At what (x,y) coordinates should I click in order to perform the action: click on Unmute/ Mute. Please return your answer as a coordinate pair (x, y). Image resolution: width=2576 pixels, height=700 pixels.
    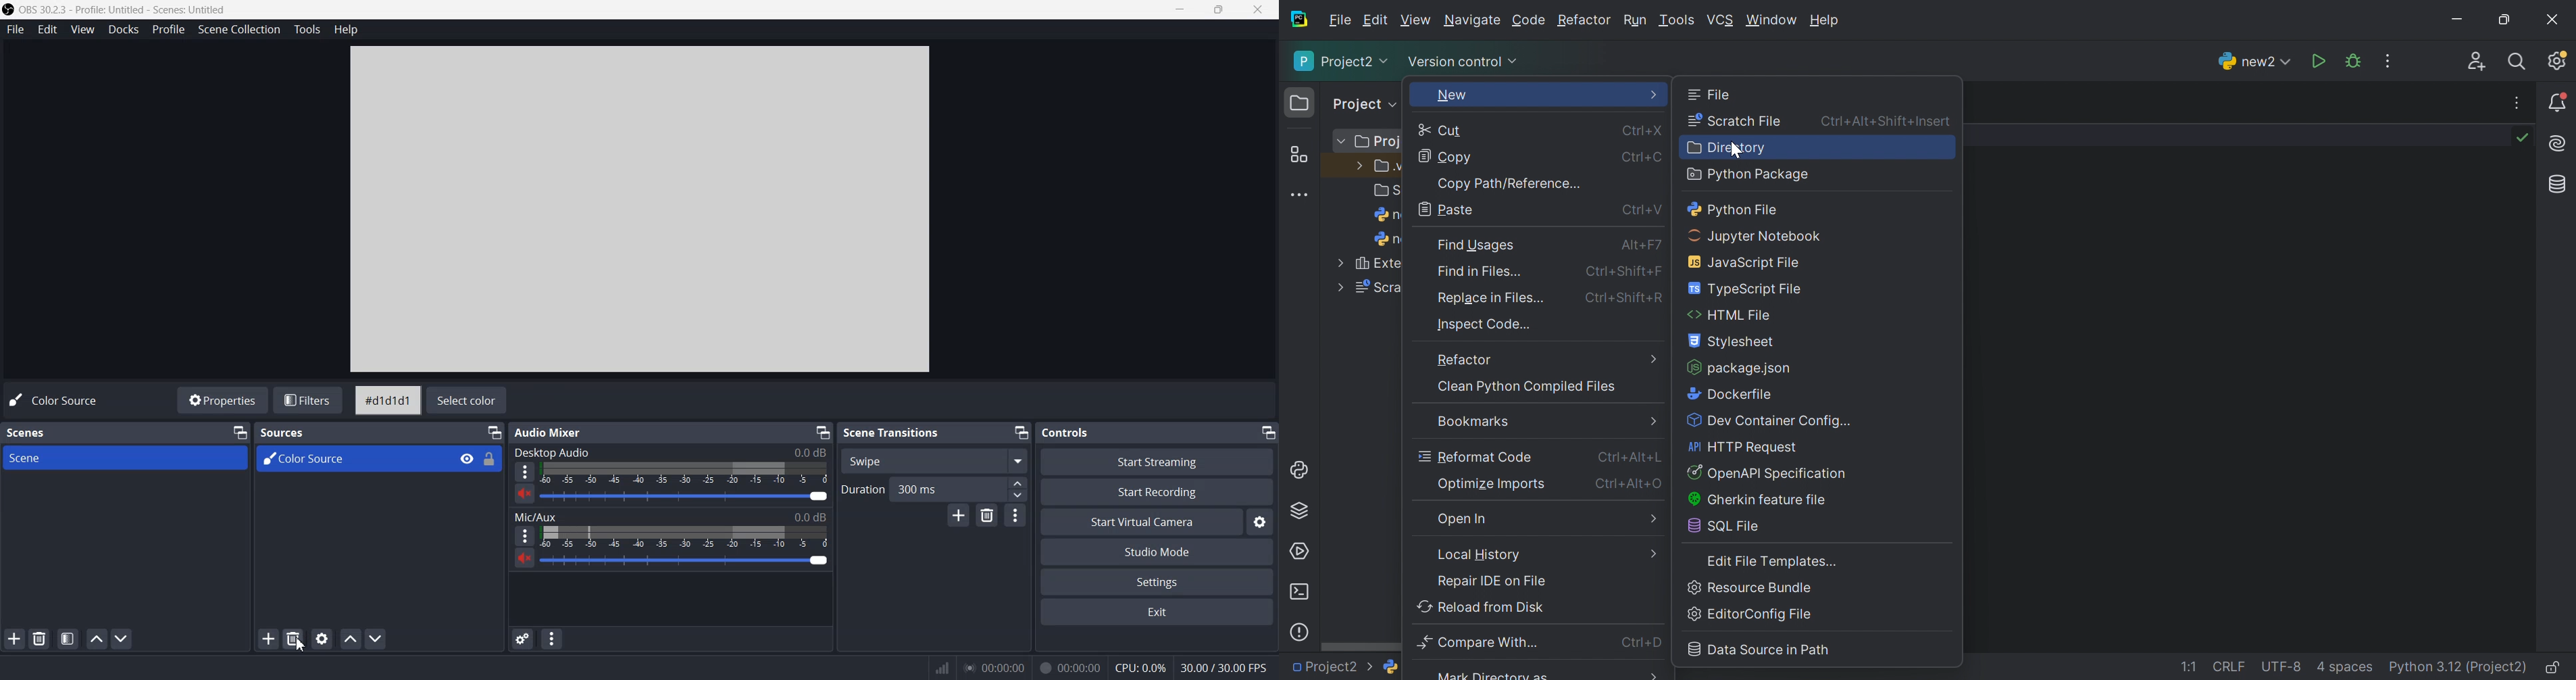
    Looking at the image, I should click on (524, 559).